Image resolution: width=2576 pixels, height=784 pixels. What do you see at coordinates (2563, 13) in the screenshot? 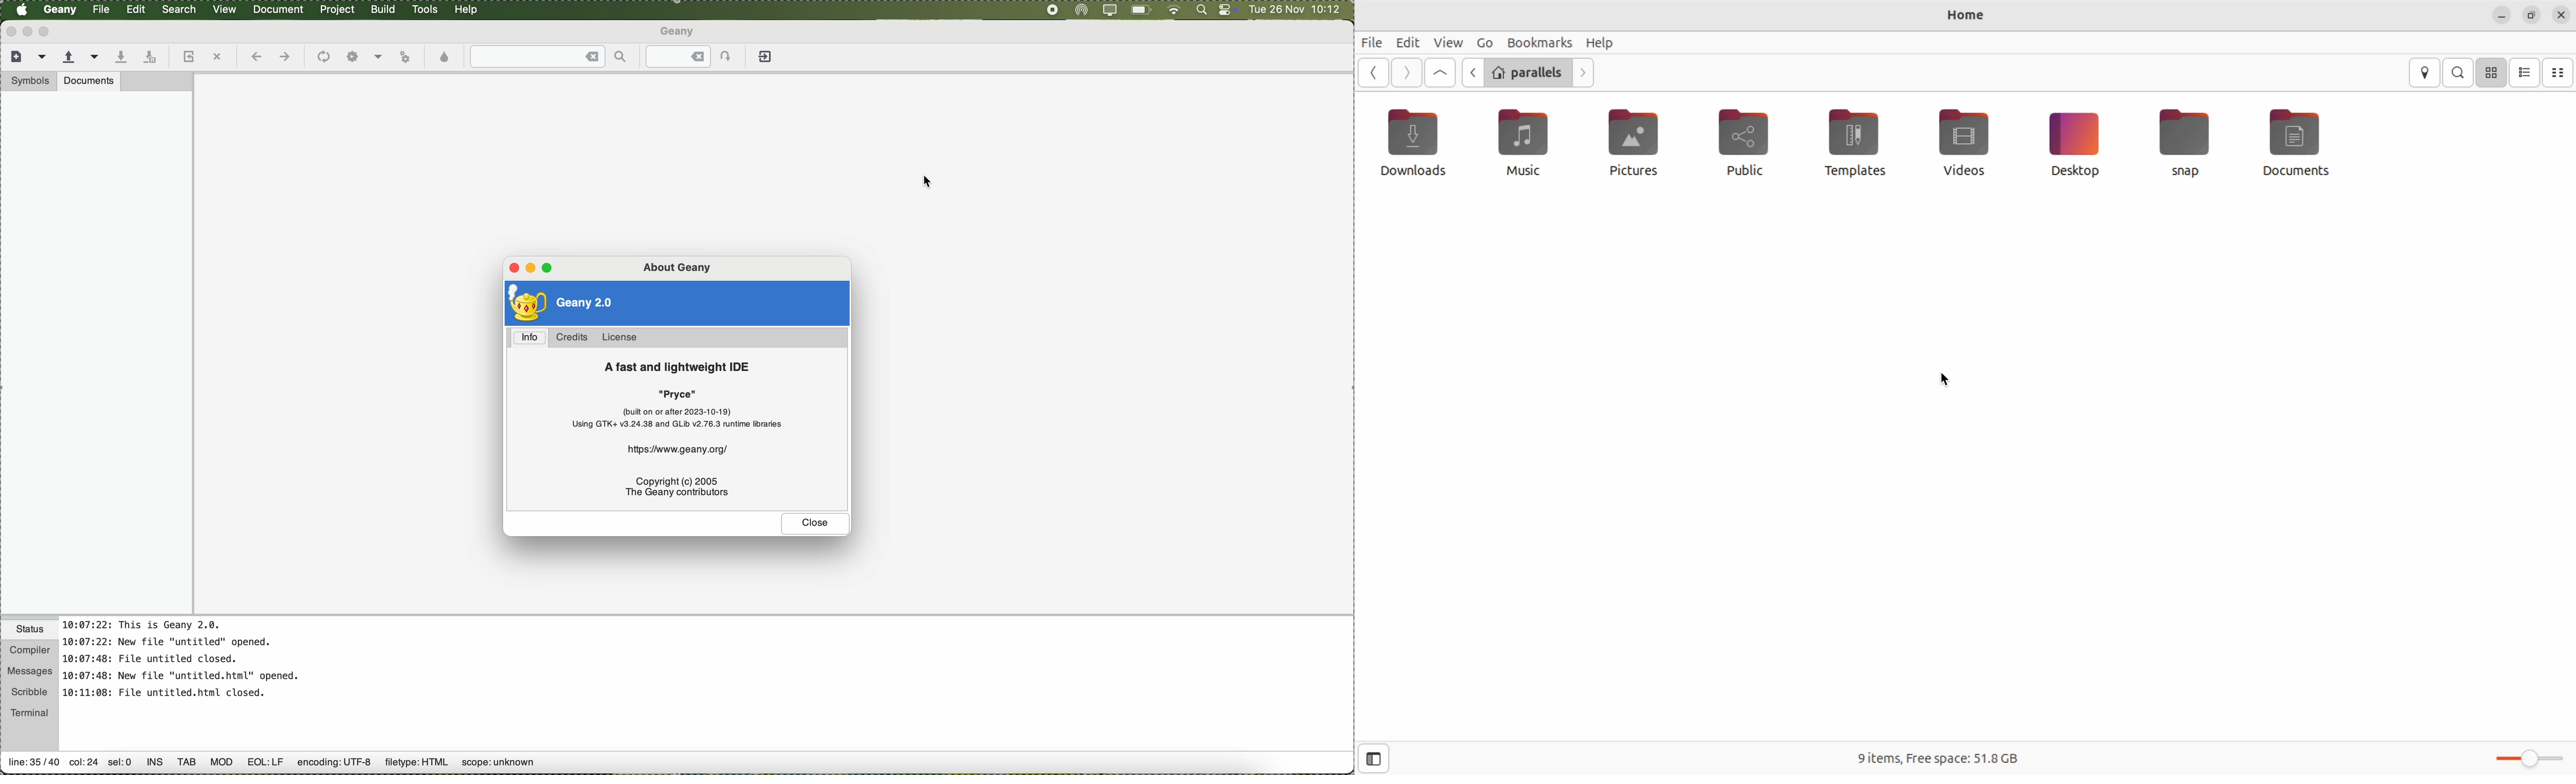
I see `close` at bounding box center [2563, 13].